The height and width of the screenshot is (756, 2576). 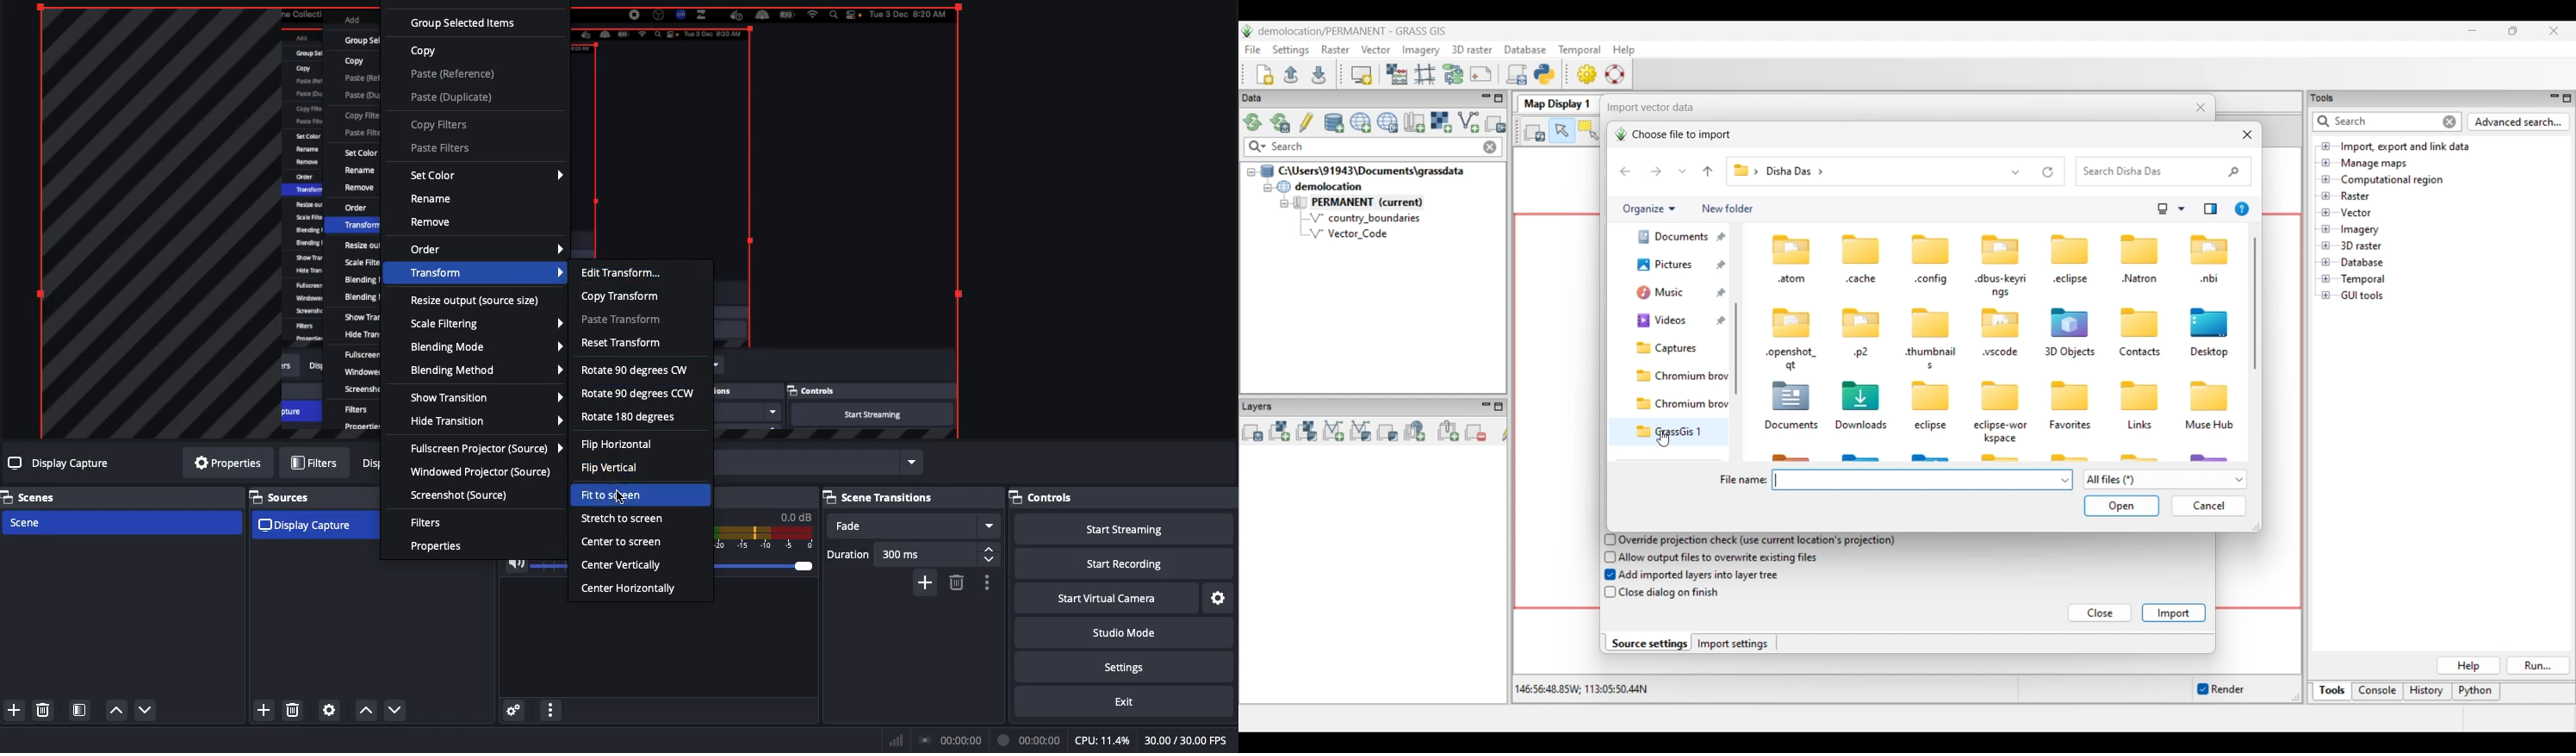 What do you see at coordinates (609, 470) in the screenshot?
I see `Flip vertical ` at bounding box center [609, 470].